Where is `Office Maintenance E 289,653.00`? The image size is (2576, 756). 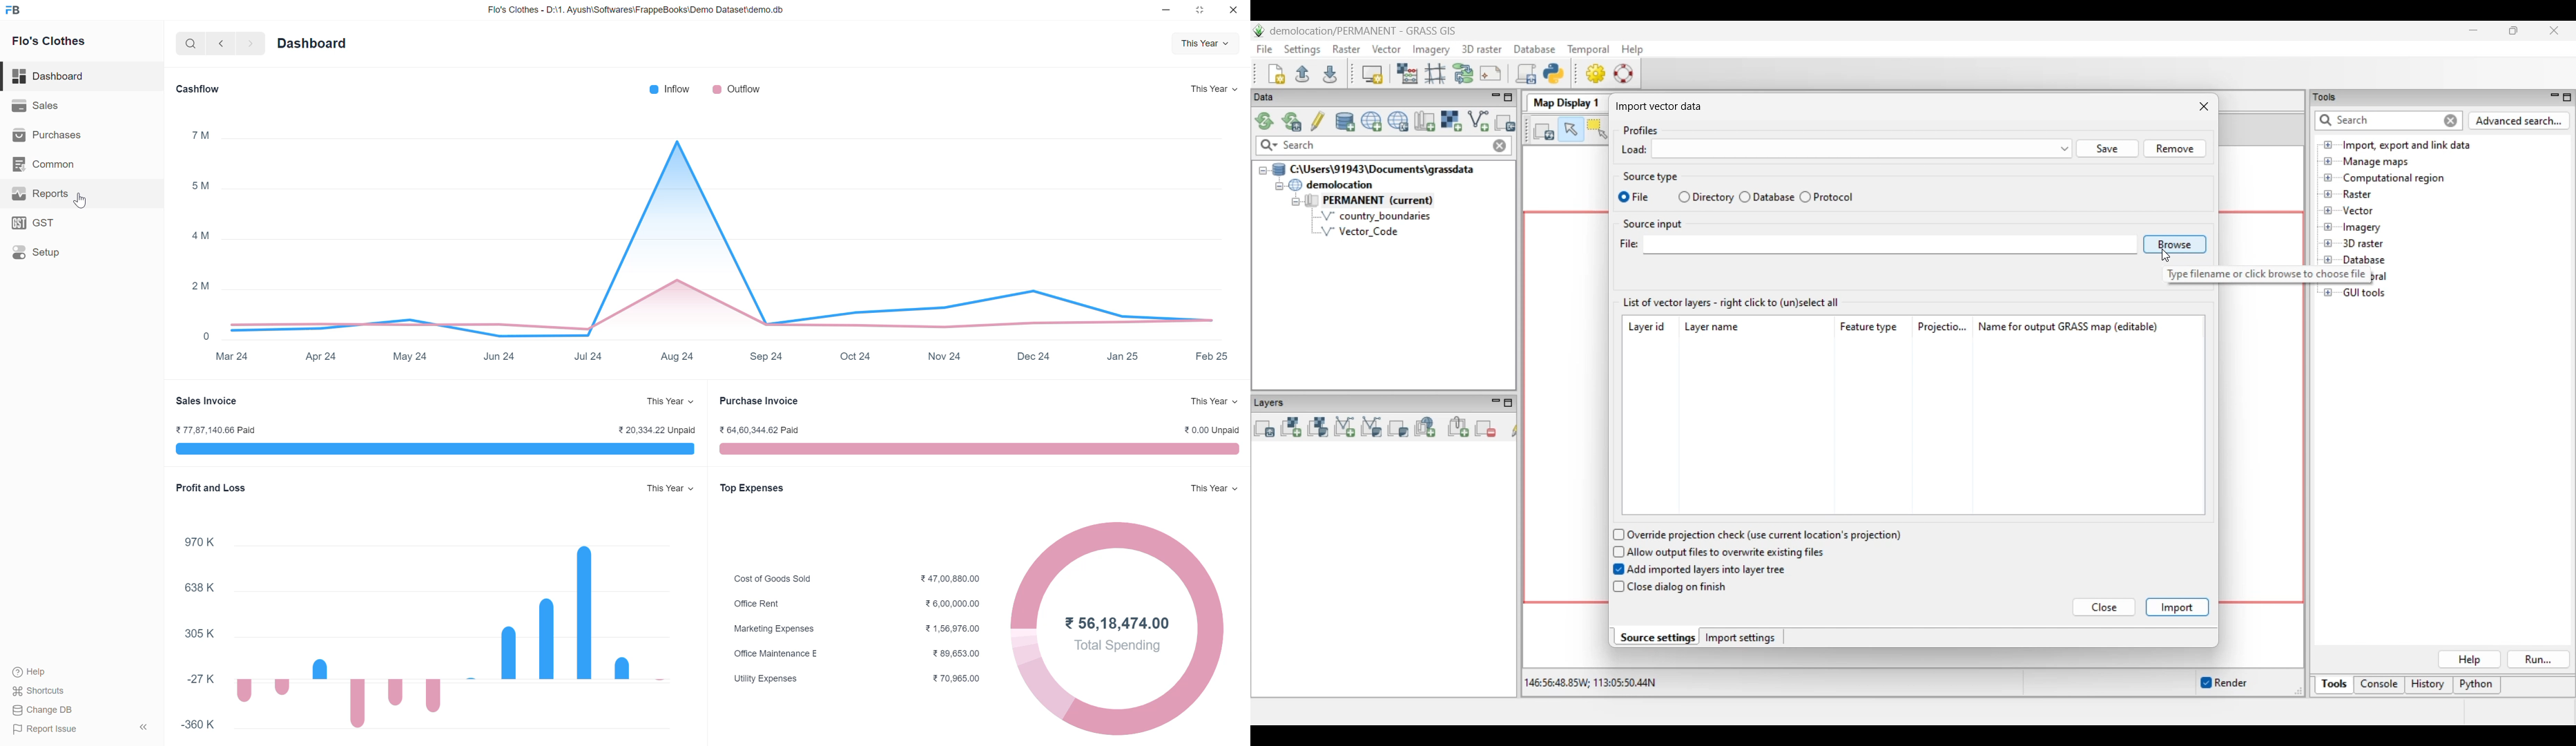 Office Maintenance E 289,653.00 is located at coordinates (854, 654).